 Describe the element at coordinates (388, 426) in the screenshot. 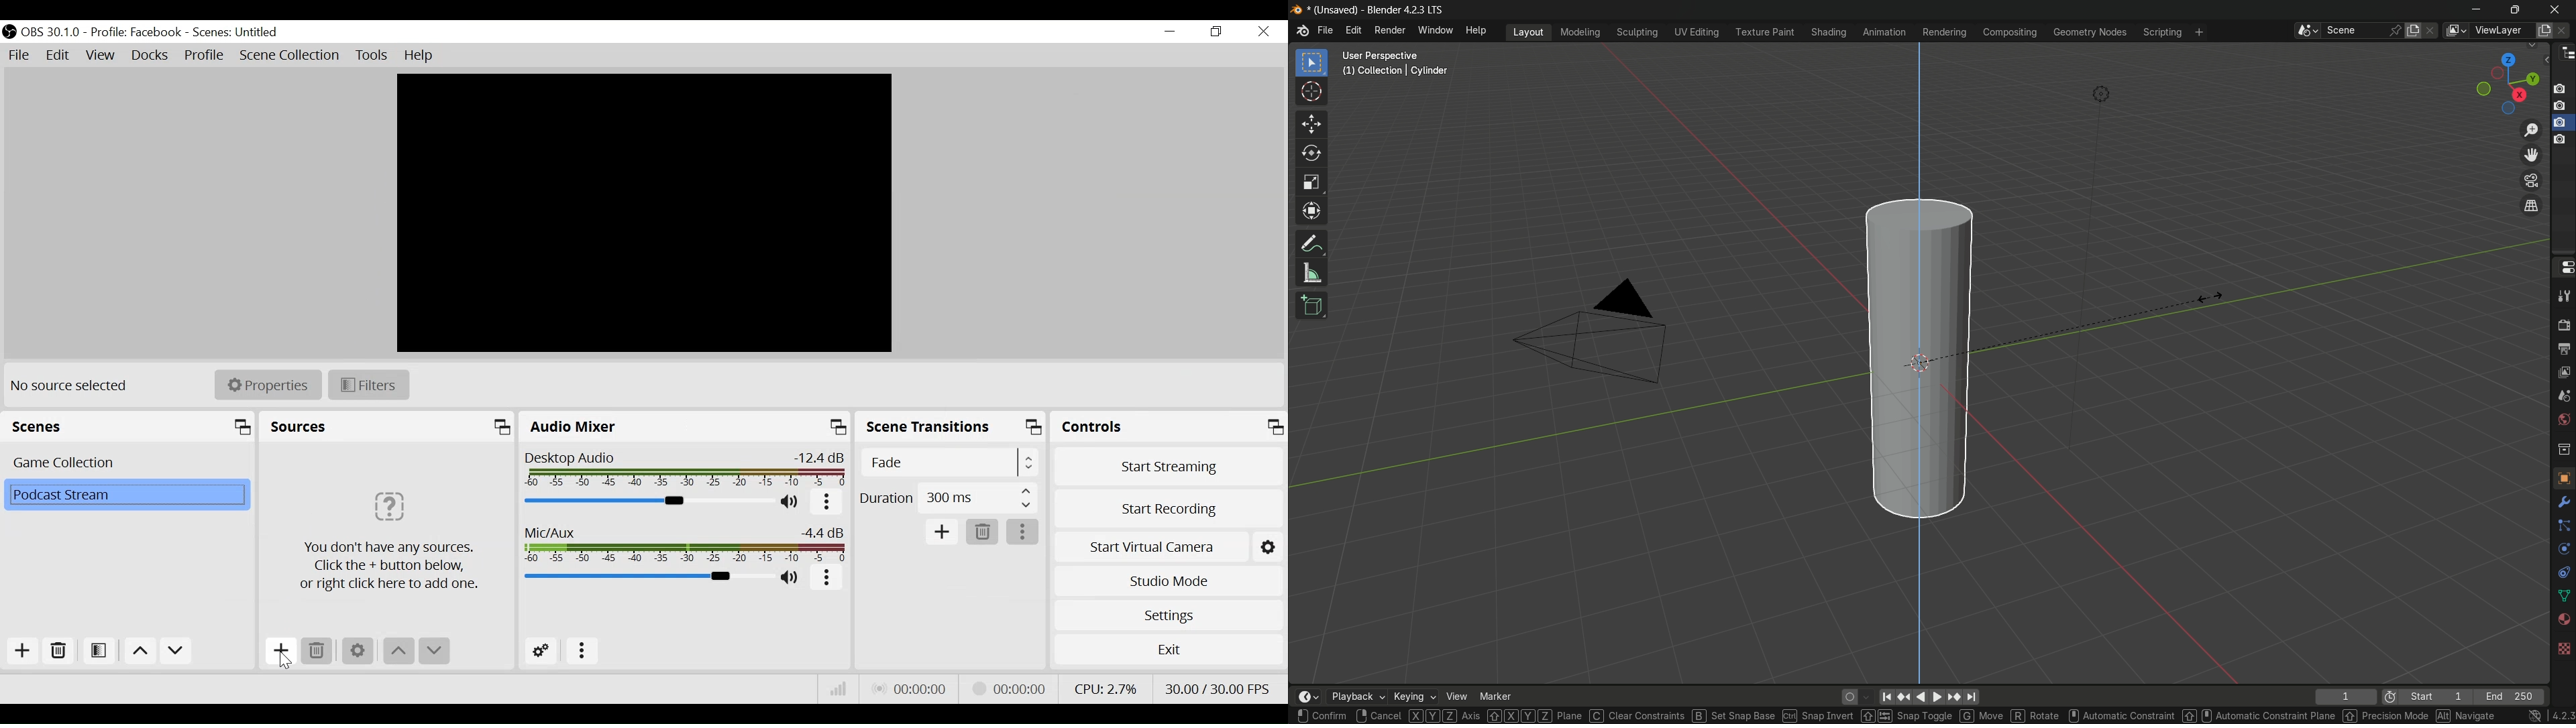

I see `Sources Panel` at that location.